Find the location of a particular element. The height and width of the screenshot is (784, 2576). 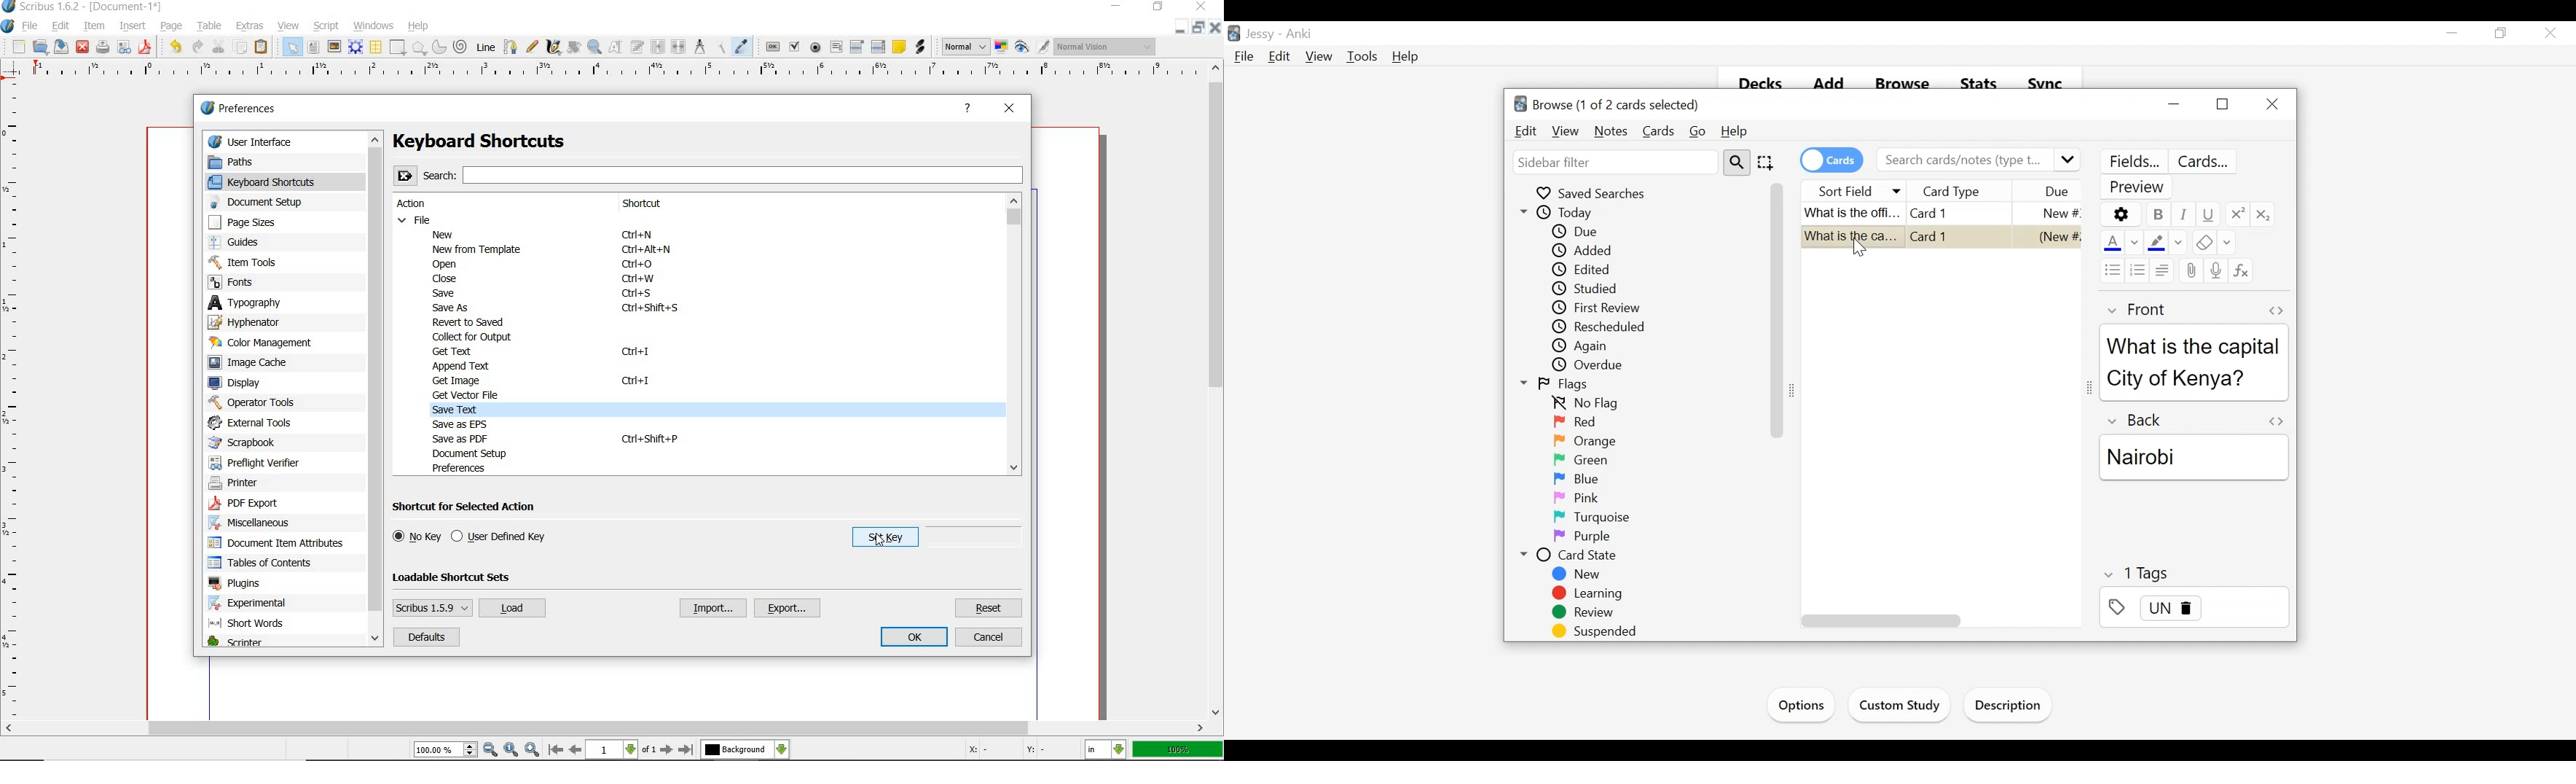

Create Deck is located at coordinates (1912, 704).